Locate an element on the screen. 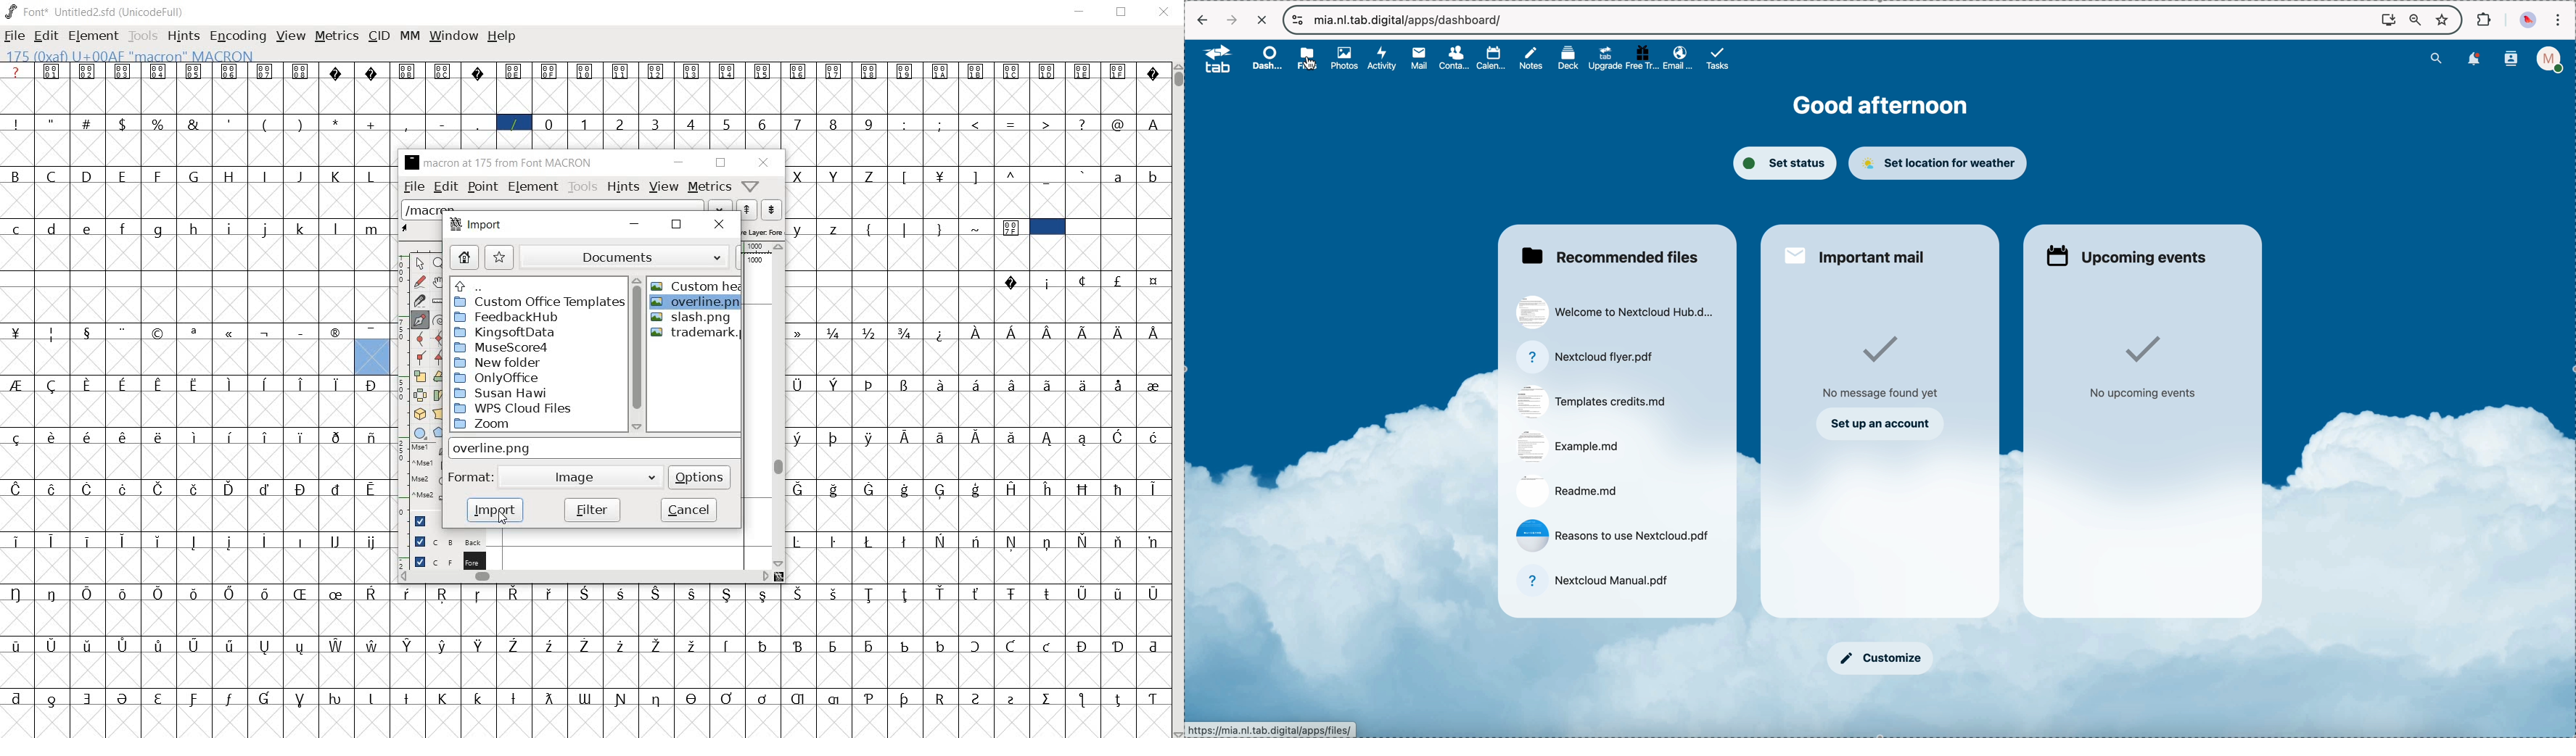  Symbol is located at coordinates (515, 646).